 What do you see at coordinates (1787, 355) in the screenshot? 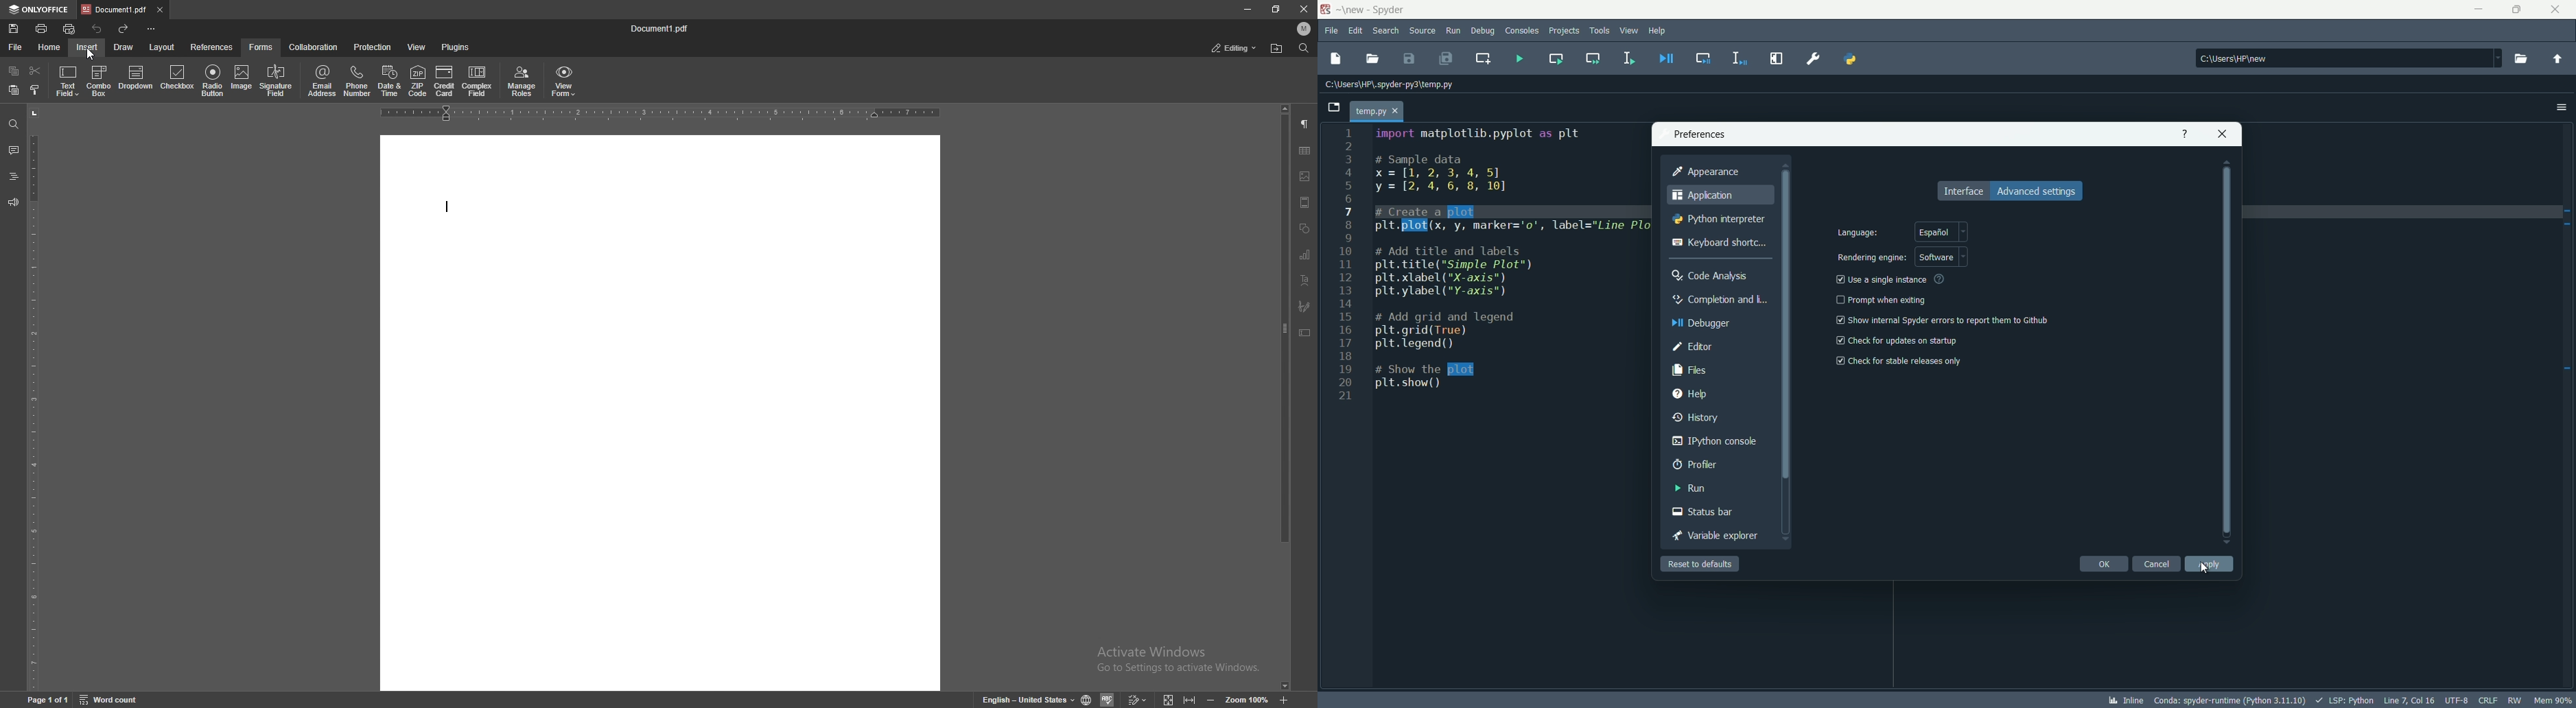
I see `vertical scrollbar` at bounding box center [1787, 355].